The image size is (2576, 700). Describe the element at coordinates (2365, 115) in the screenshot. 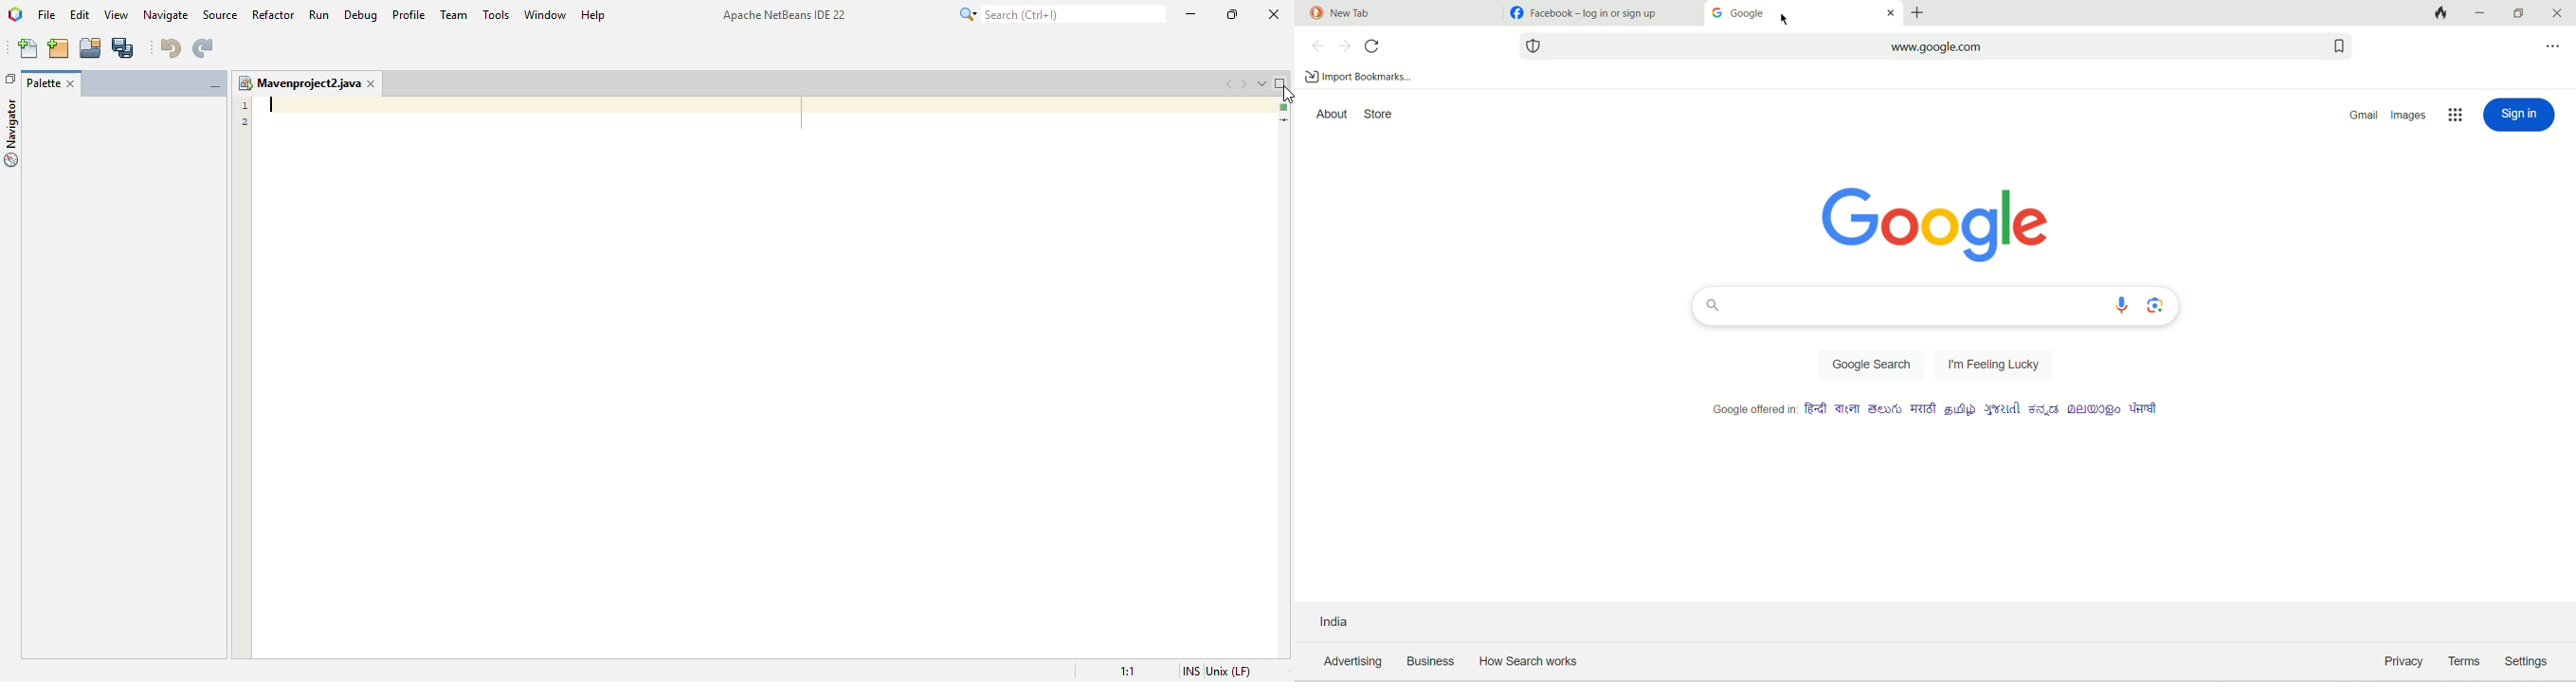

I see `gmail` at that location.